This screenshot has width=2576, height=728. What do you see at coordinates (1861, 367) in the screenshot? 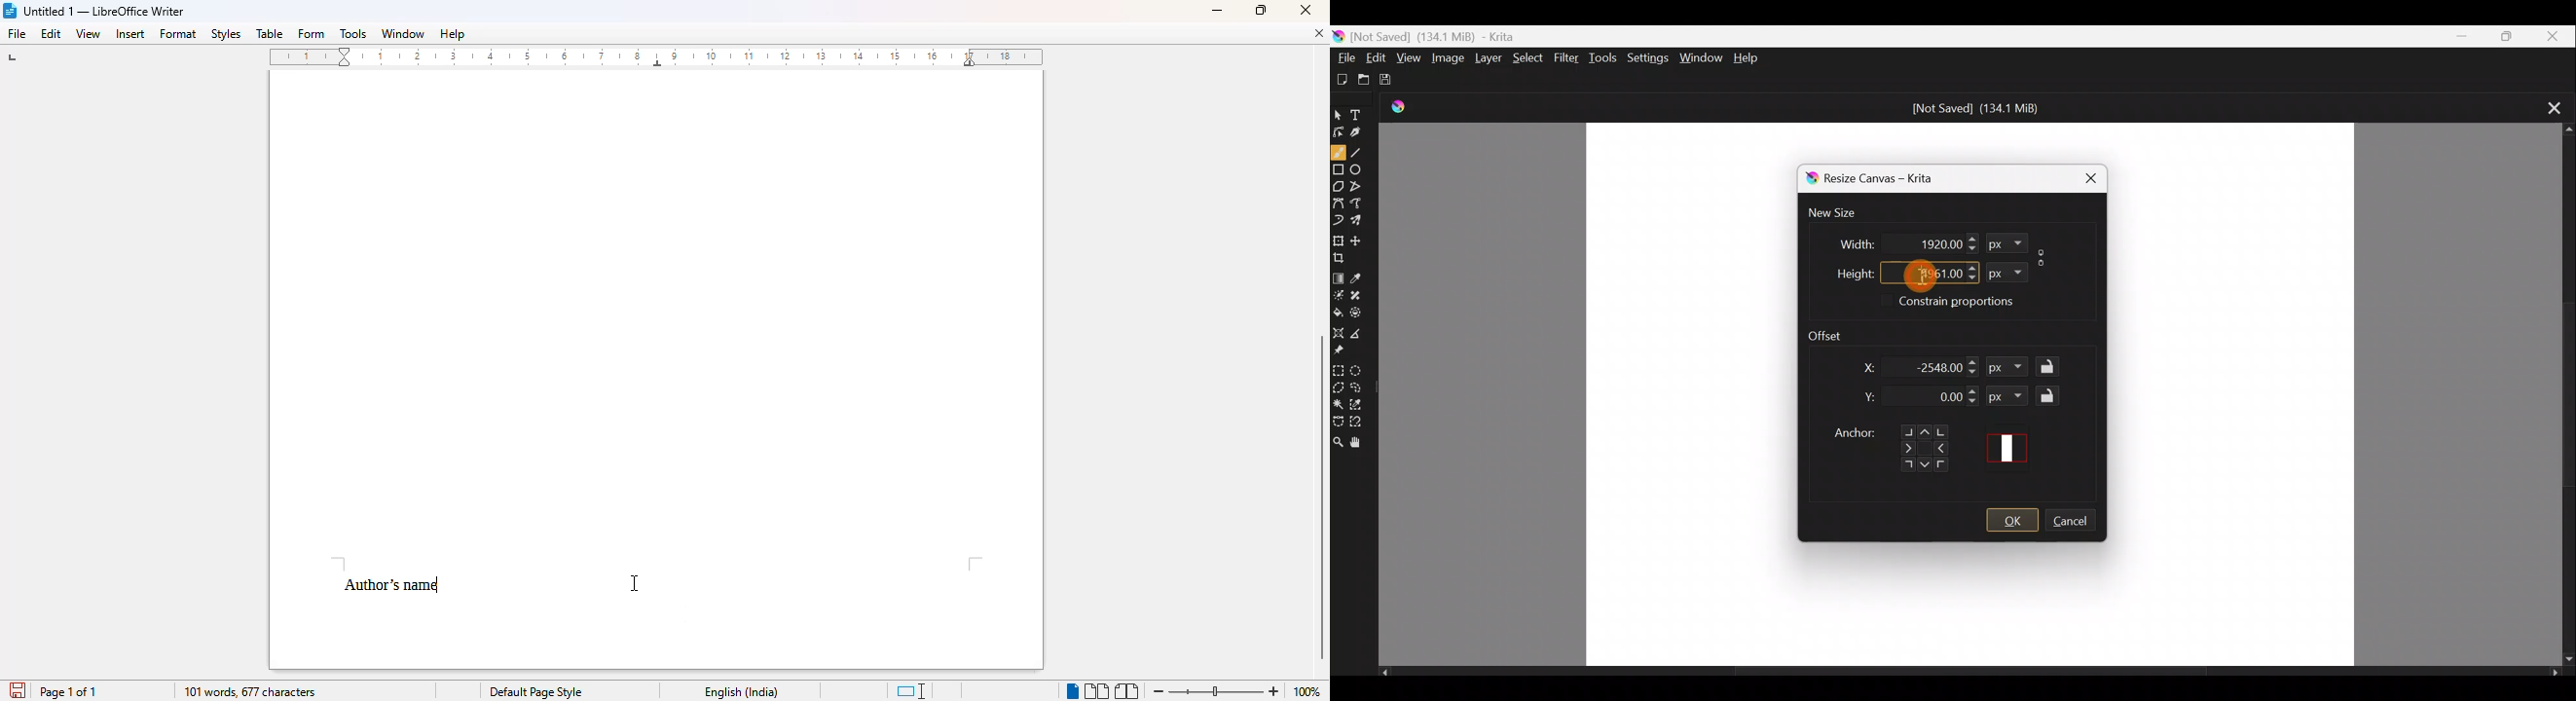
I see `X dimension` at bounding box center [1861, 367].